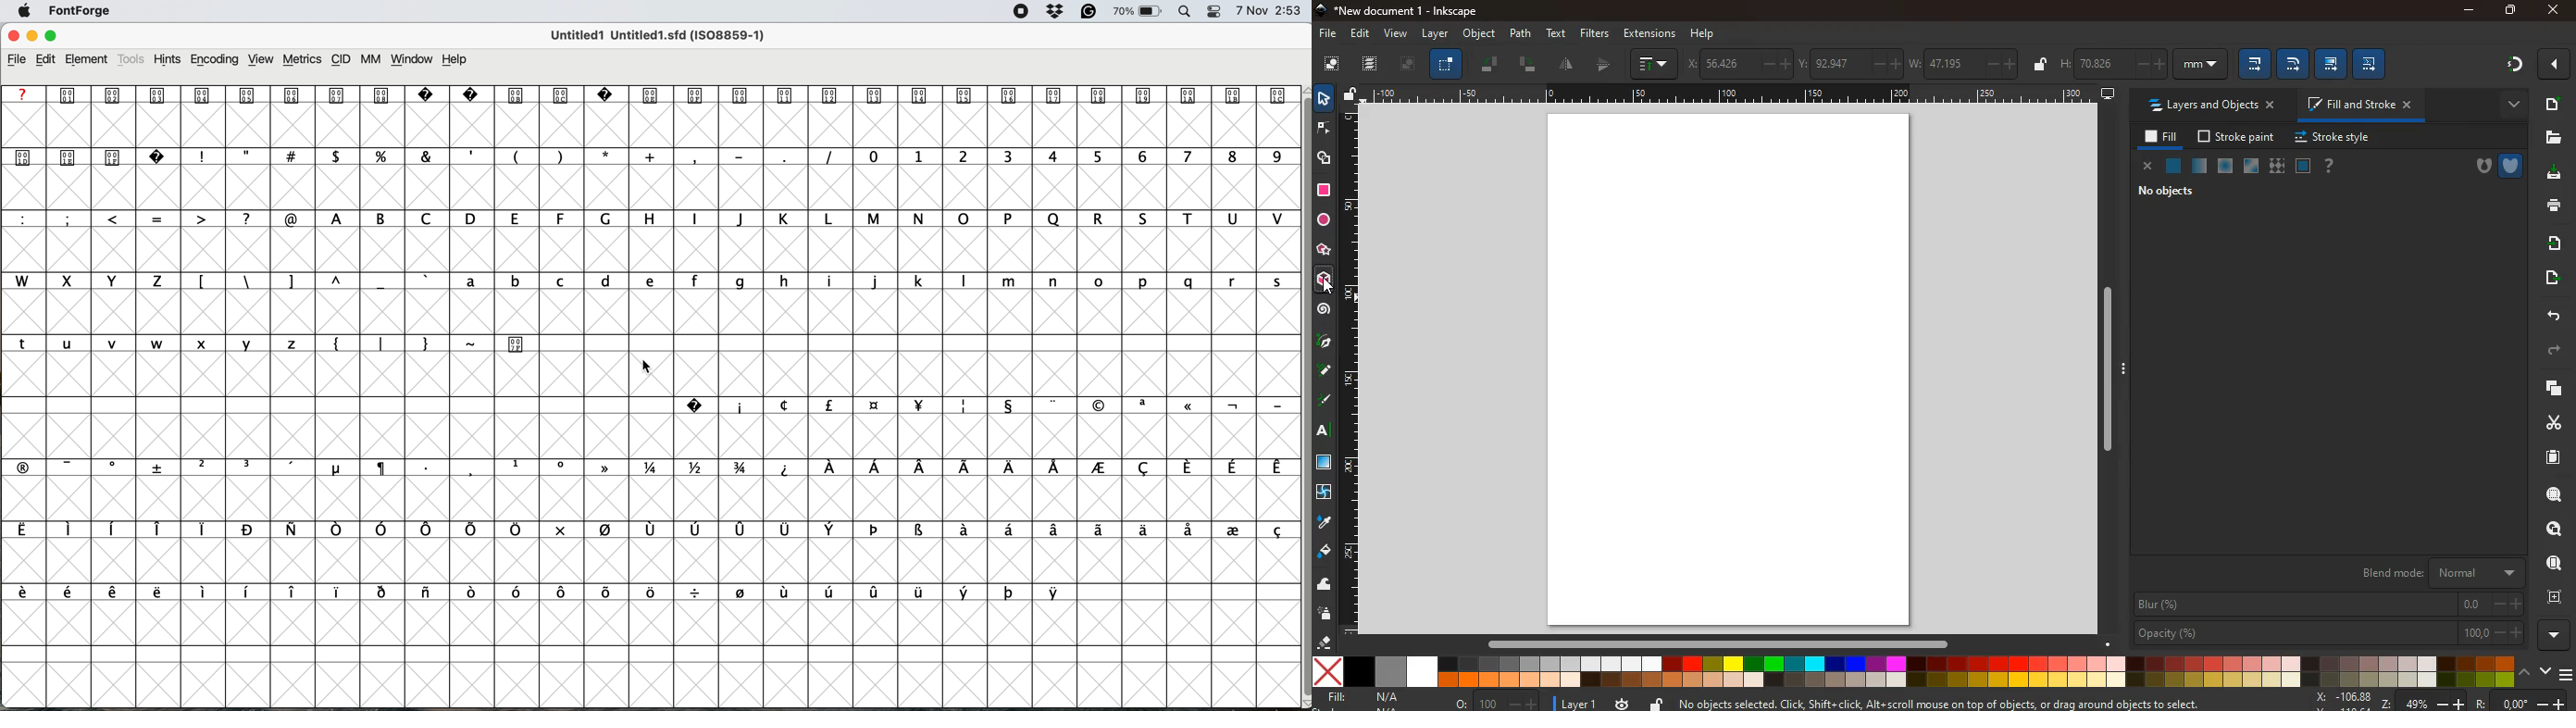  Describe the element at coordinates (868, 280) in the screenshot. I see `lowercase letters` at that location.